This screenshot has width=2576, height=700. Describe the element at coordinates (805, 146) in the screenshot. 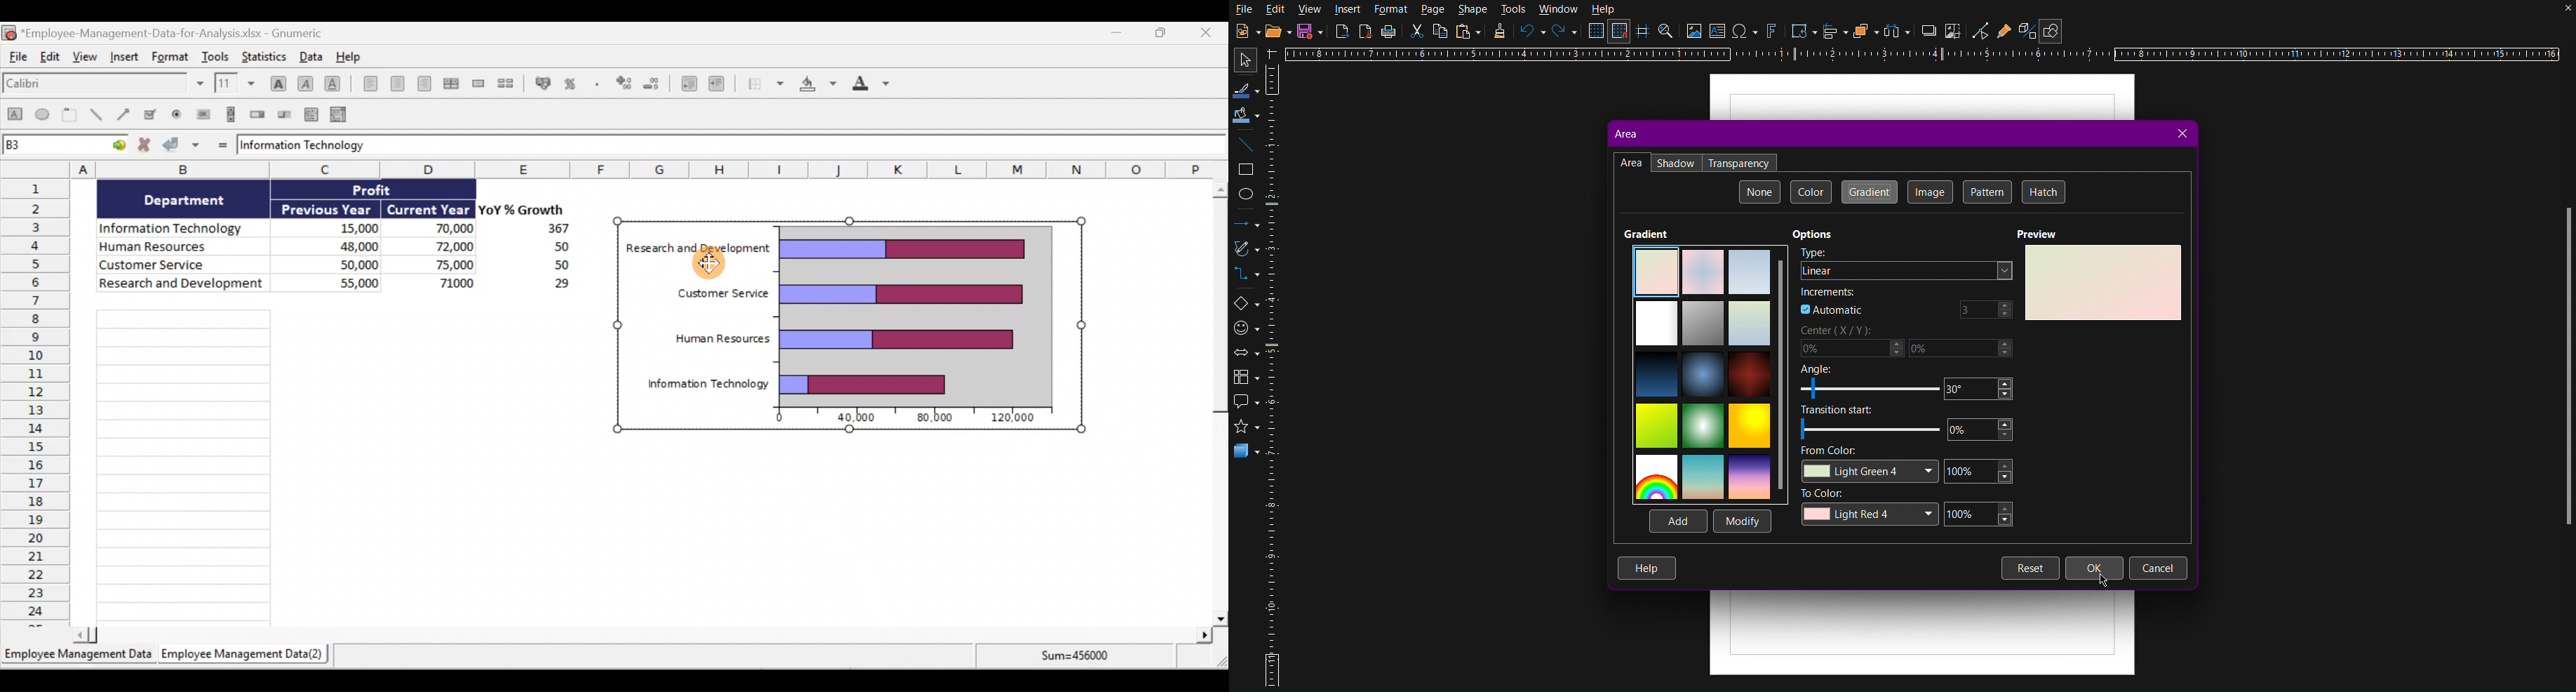

I see `Formula bar` at that location.